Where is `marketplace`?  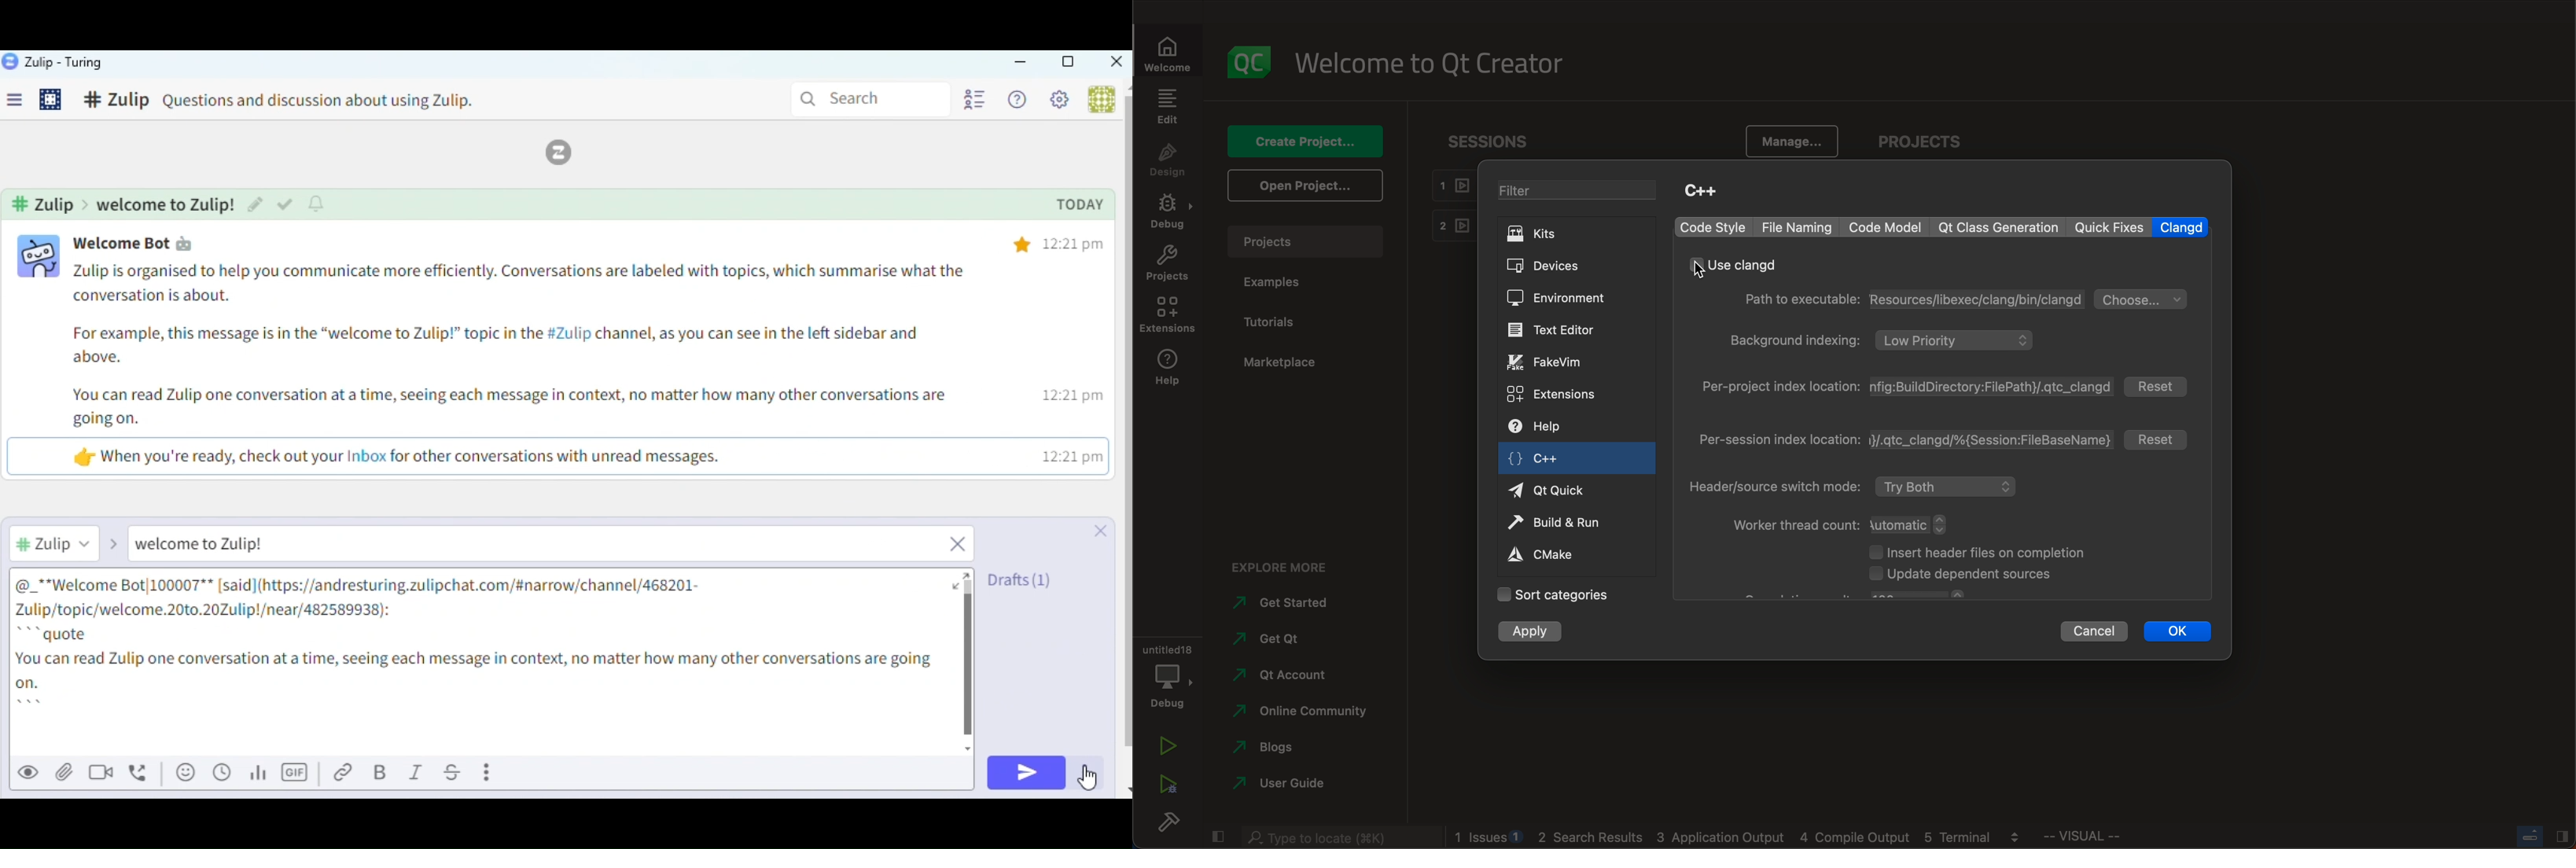 marketplace is located at coordinates (1298, 363).